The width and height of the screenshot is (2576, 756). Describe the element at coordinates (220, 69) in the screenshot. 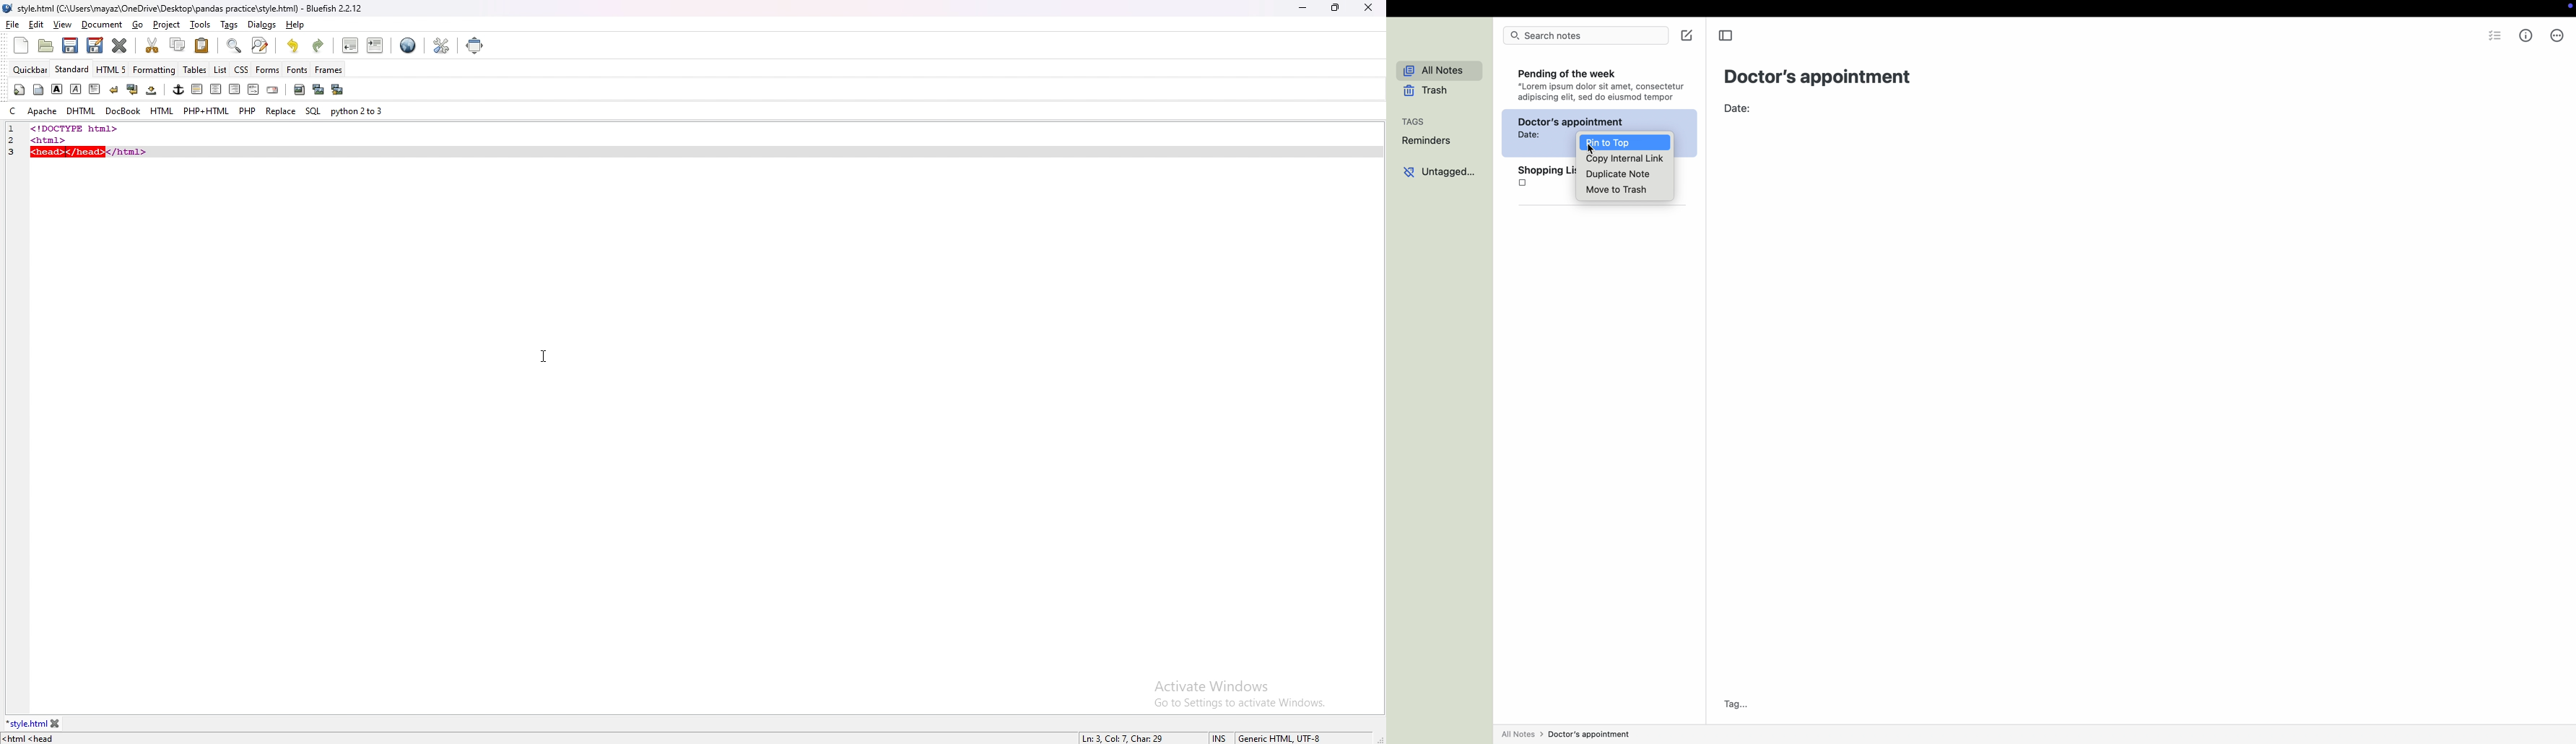

I see `list` at that location.